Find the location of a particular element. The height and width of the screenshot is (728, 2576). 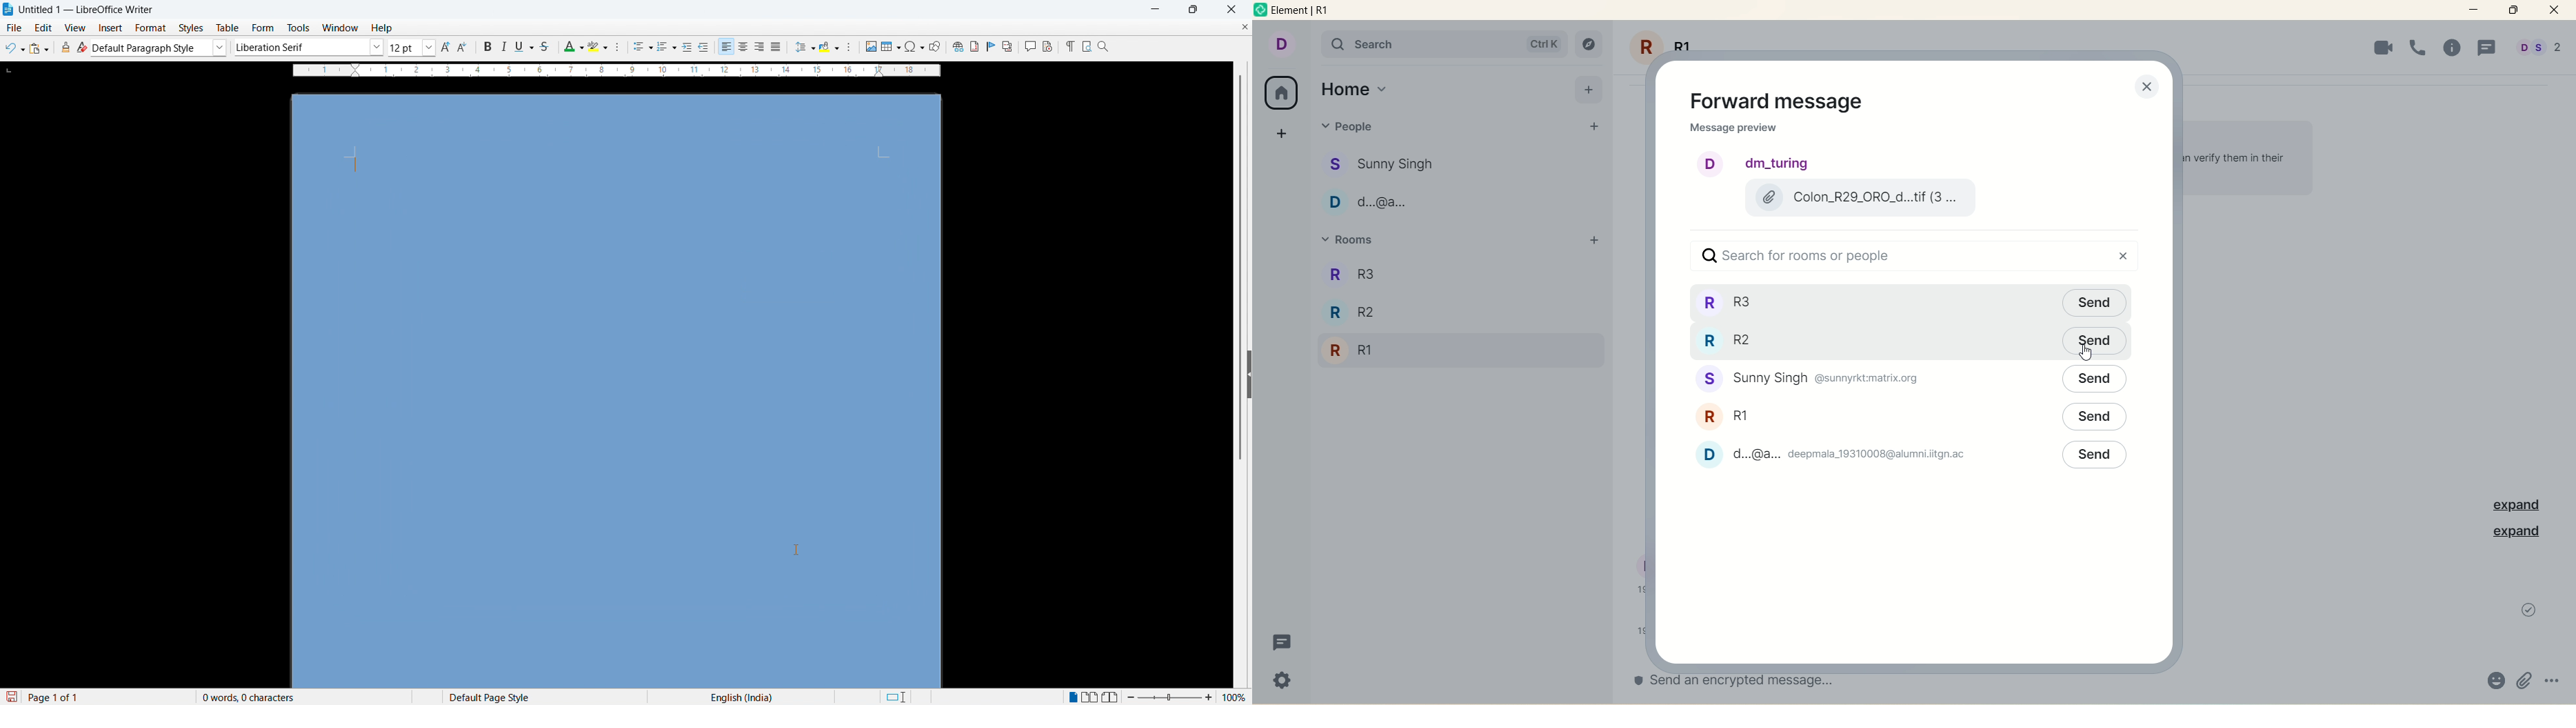

Increase indent  is located at coordinates (688, 48).